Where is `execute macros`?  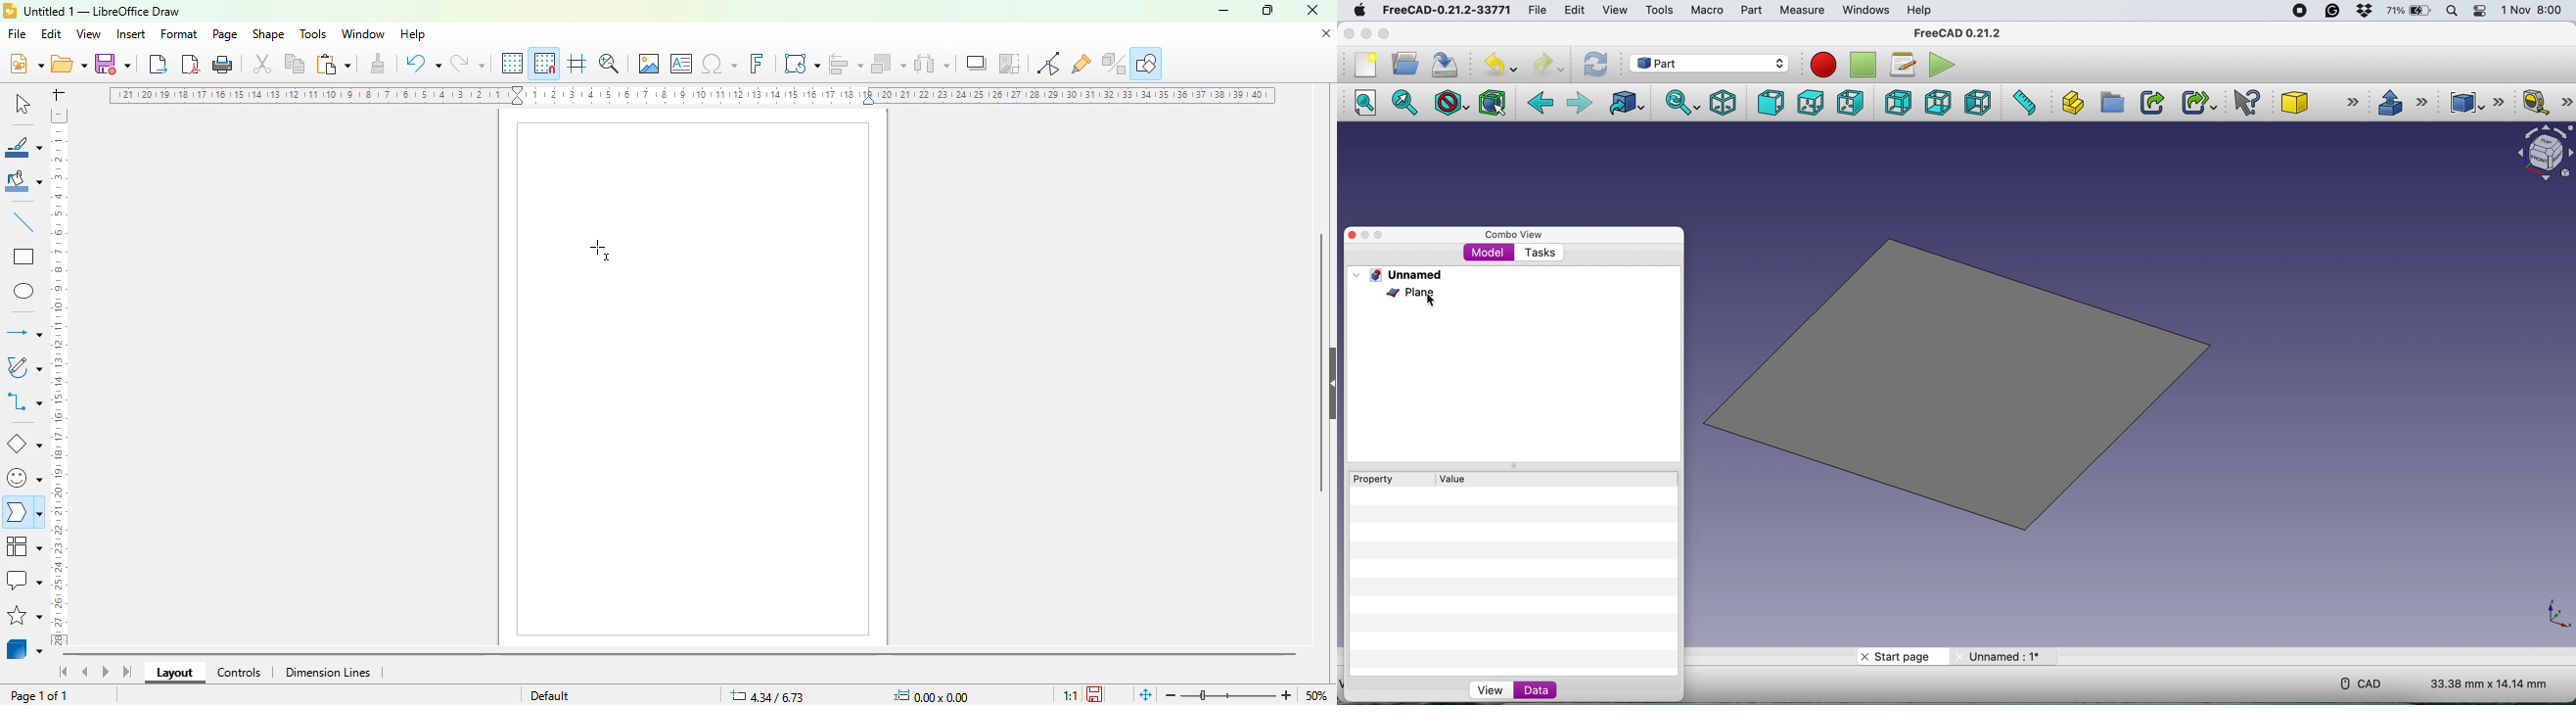 execute macros is located at coordinates (1944, 65).